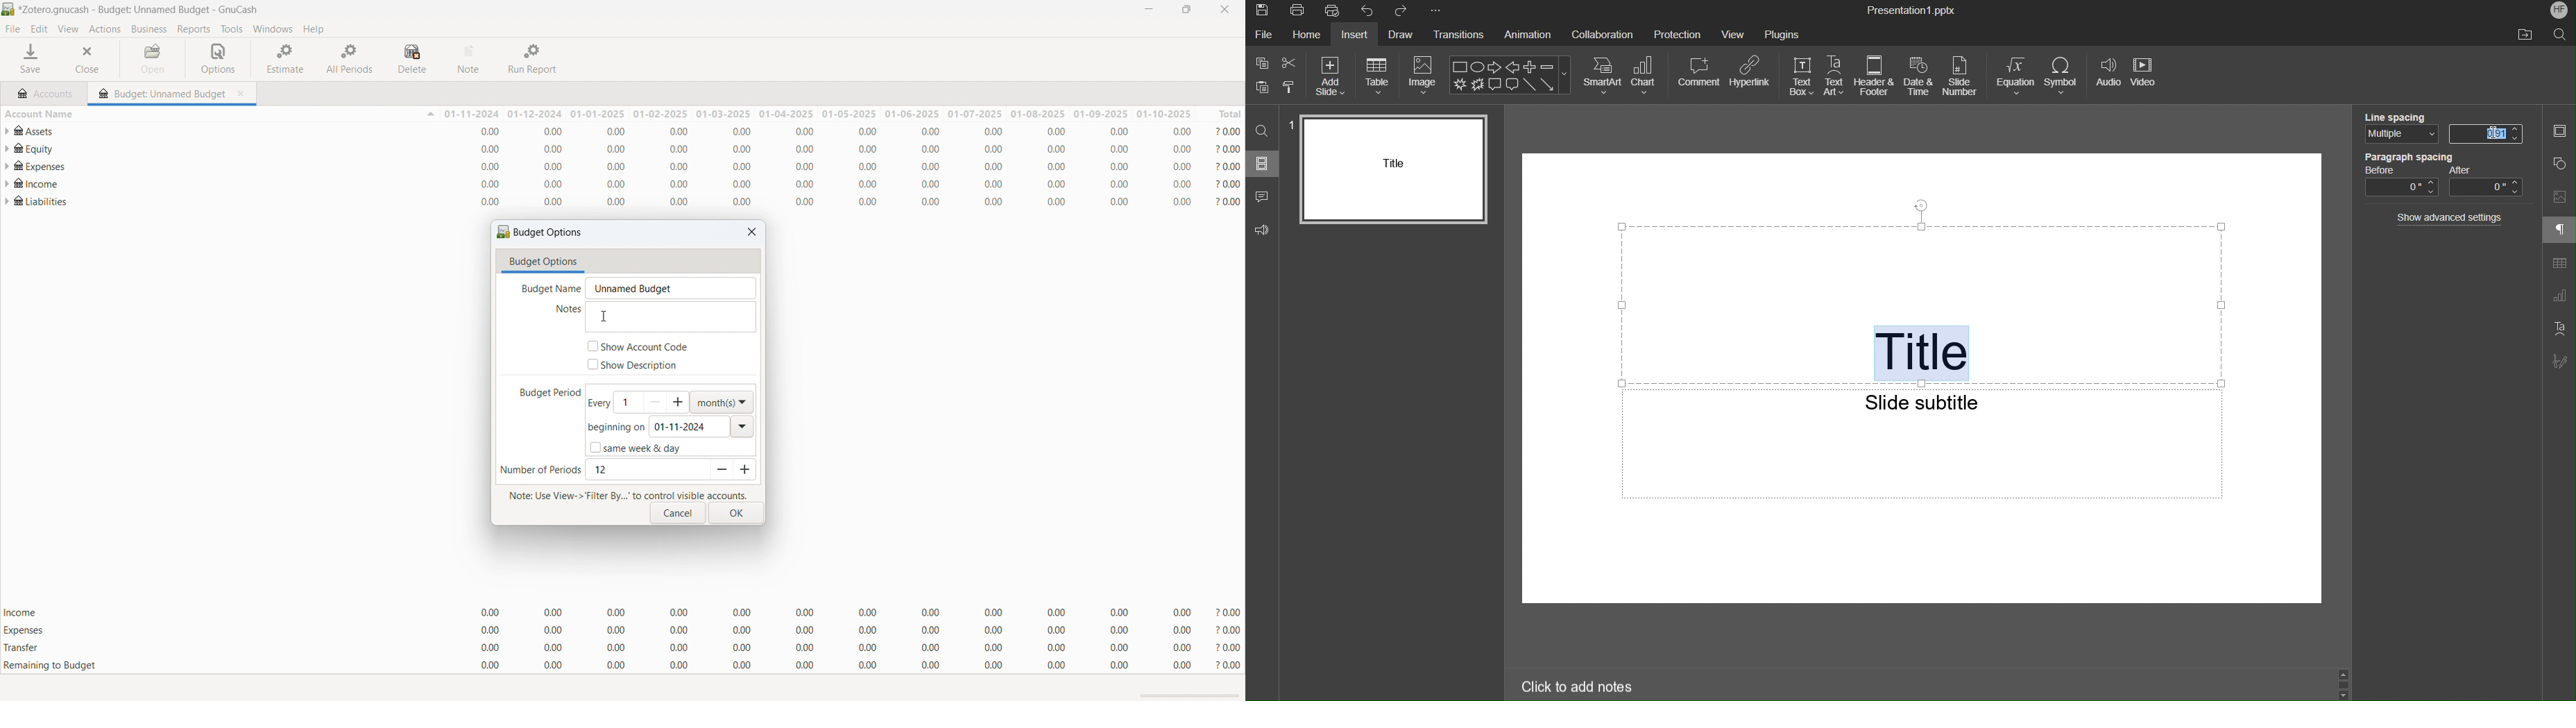 The width and height of the screenshot is (2576, 728). I want to click on edit, so click(40, 29).